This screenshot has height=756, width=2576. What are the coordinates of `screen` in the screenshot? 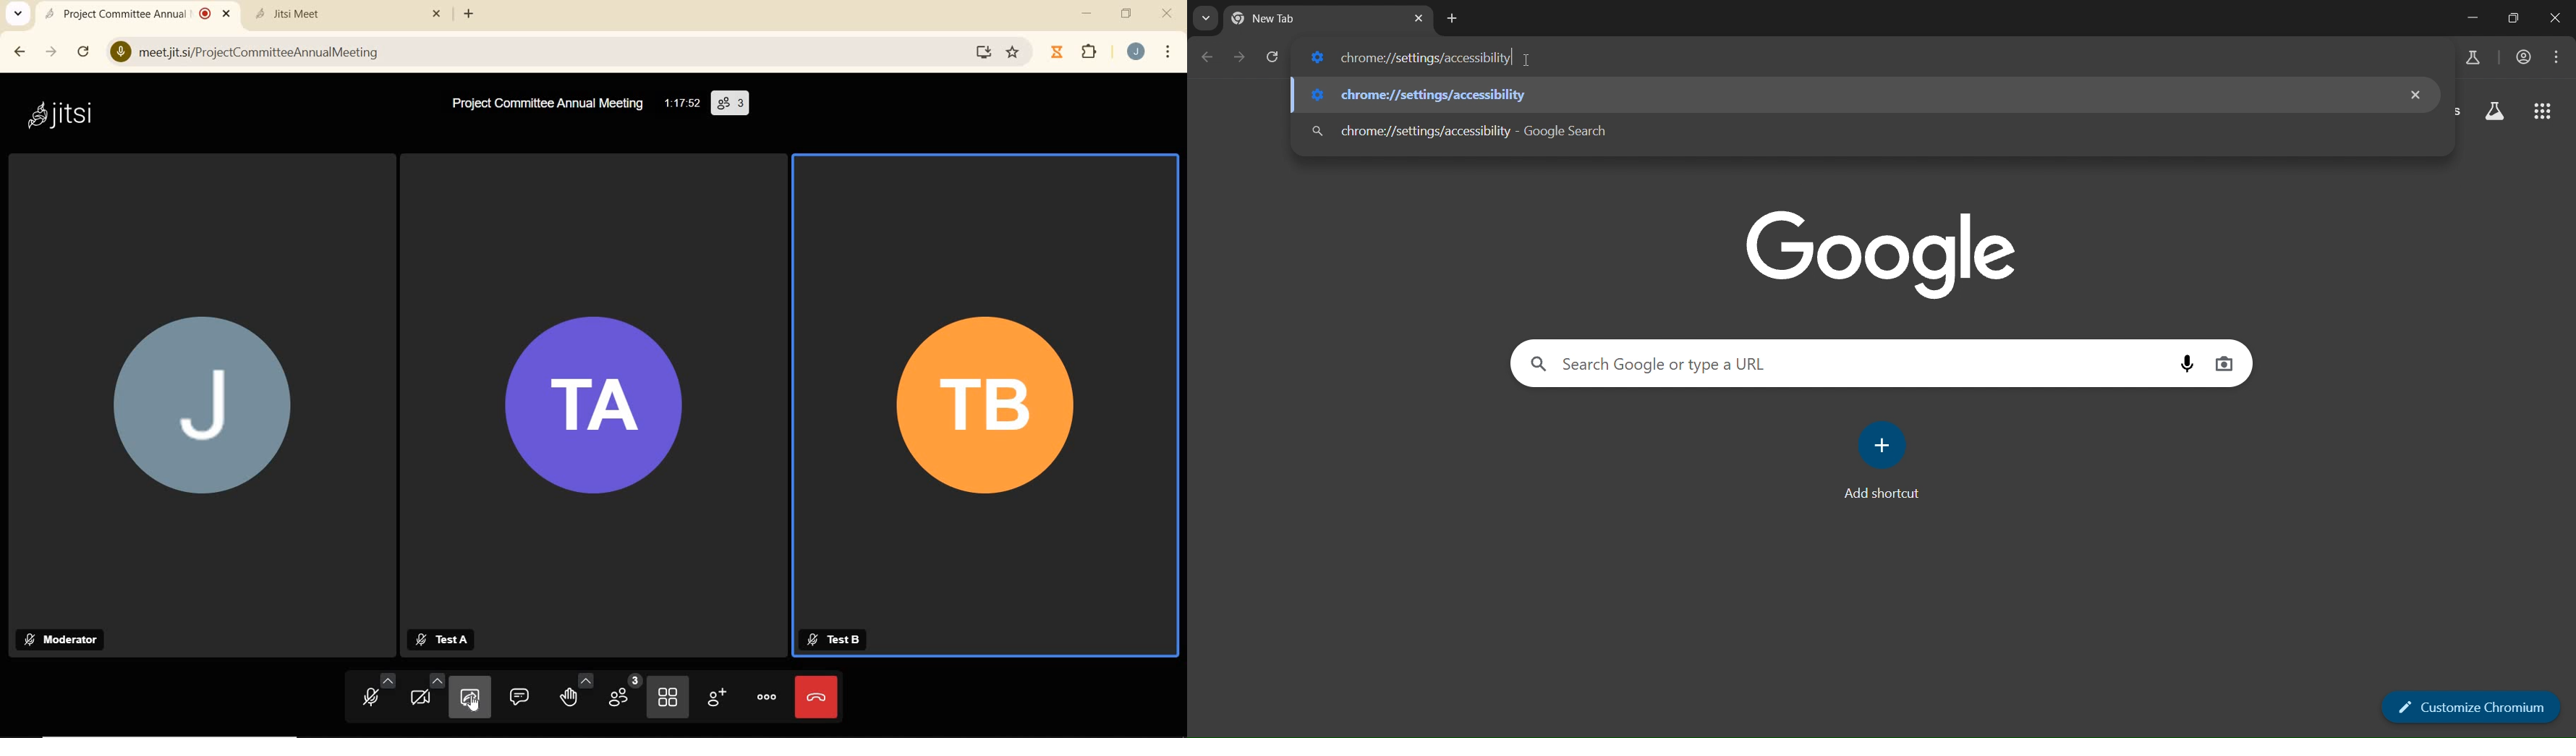 It's located at (981, 52).